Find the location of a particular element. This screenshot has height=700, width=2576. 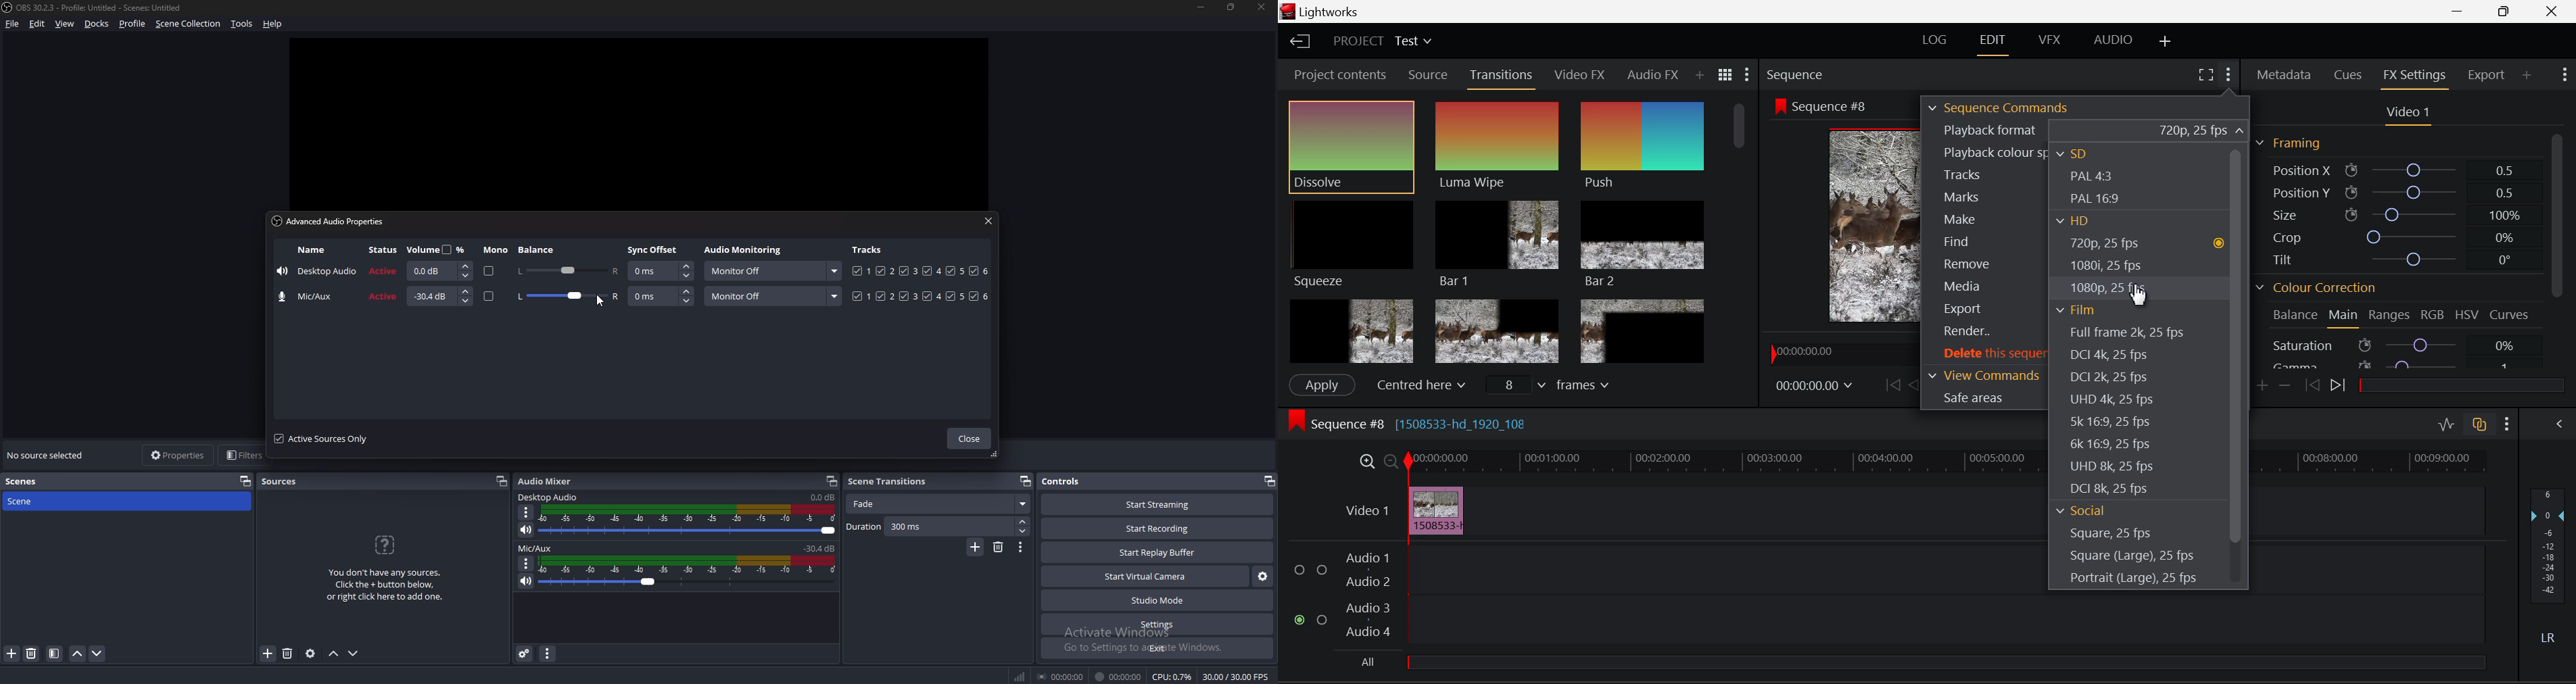

move source down is located at coordinates (353, 654).